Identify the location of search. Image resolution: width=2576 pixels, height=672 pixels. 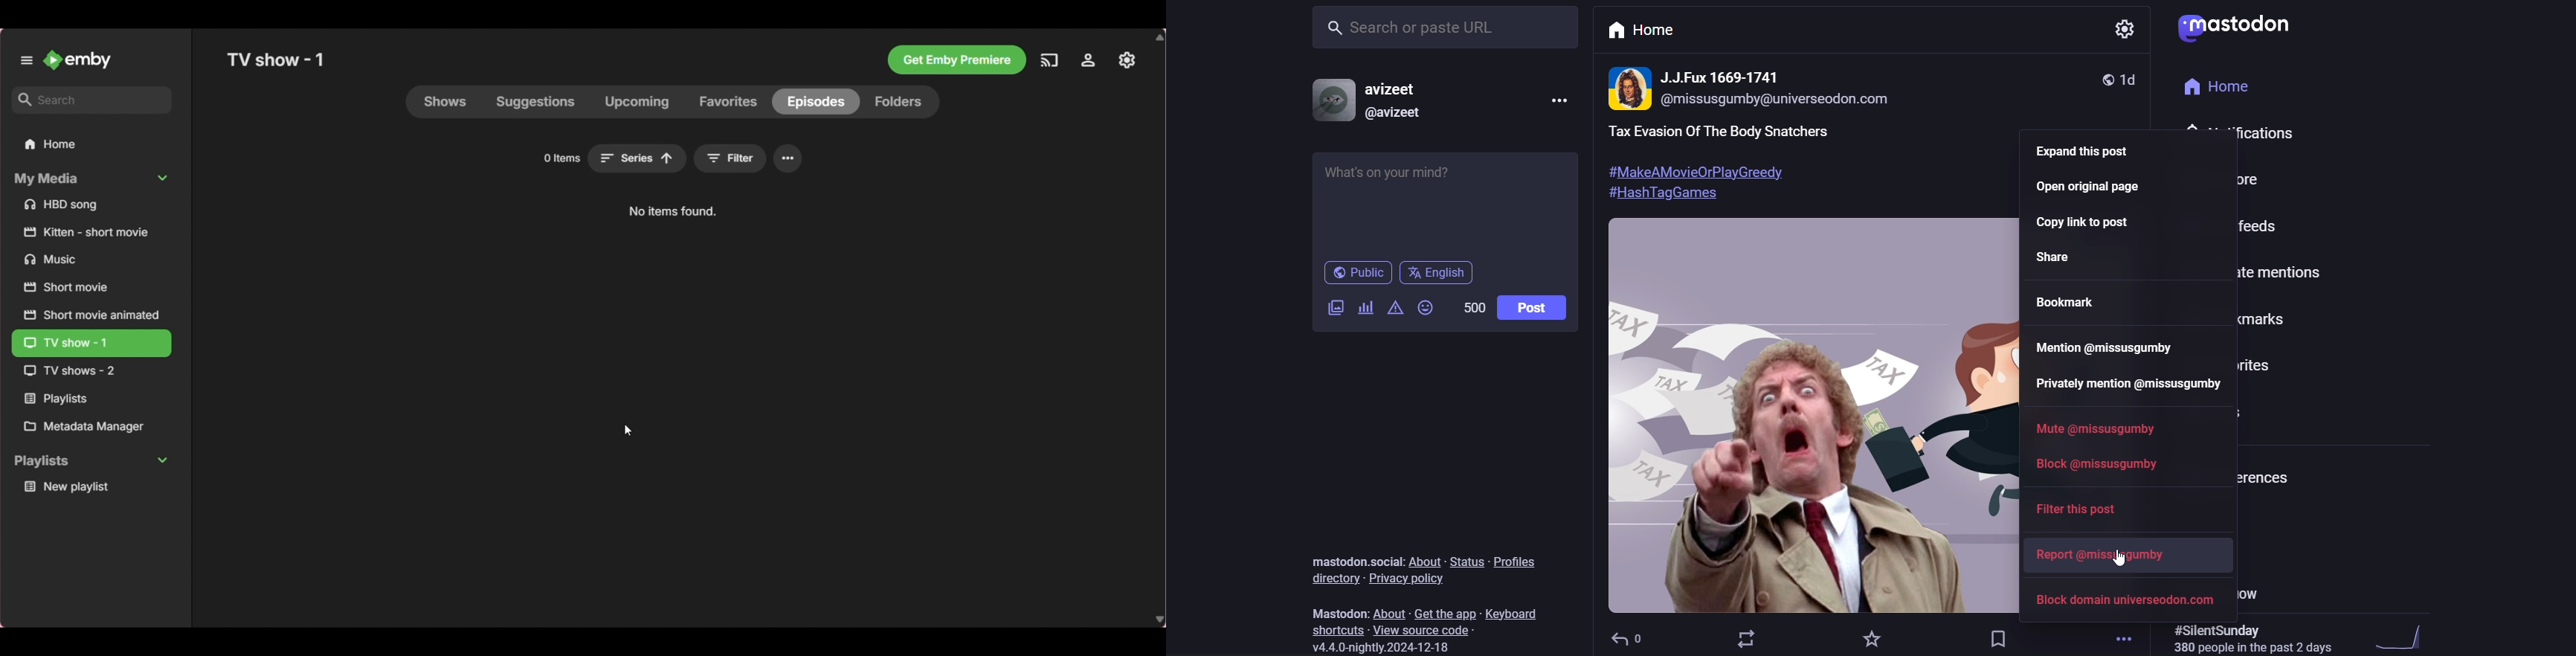
(1443, 28).